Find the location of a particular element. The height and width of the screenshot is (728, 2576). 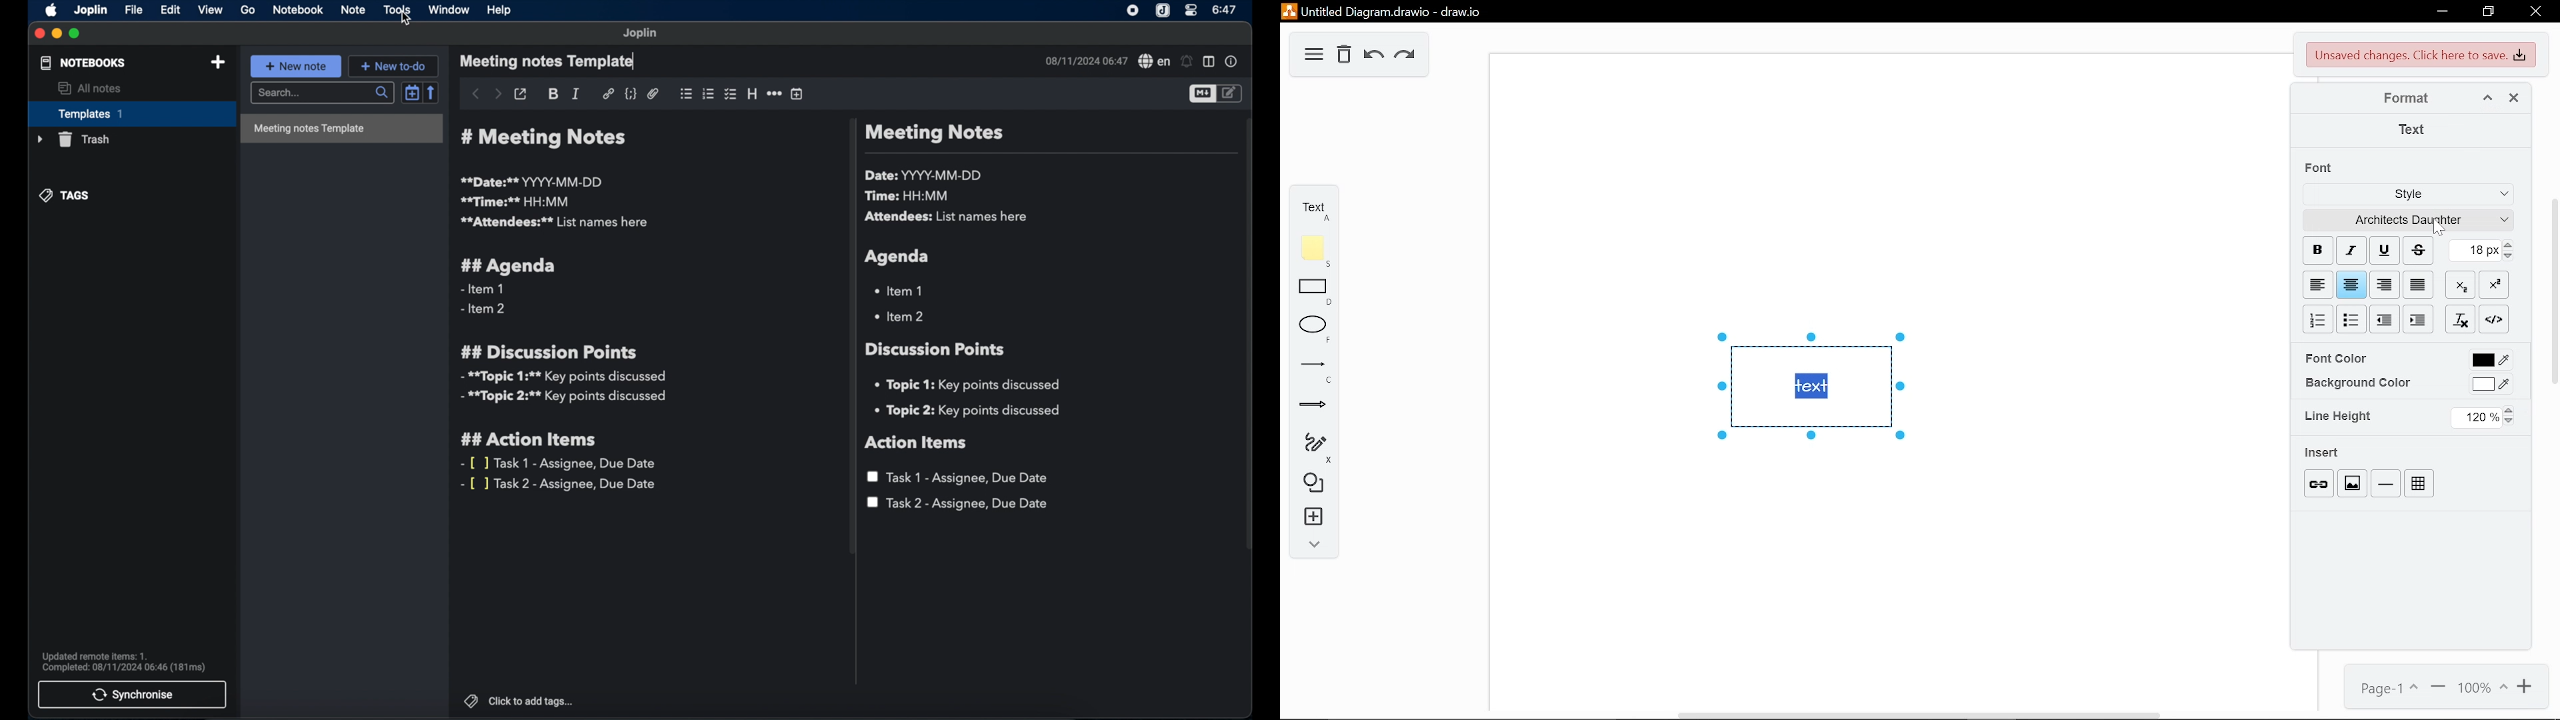

background color is located at coordinates (2357, 383).